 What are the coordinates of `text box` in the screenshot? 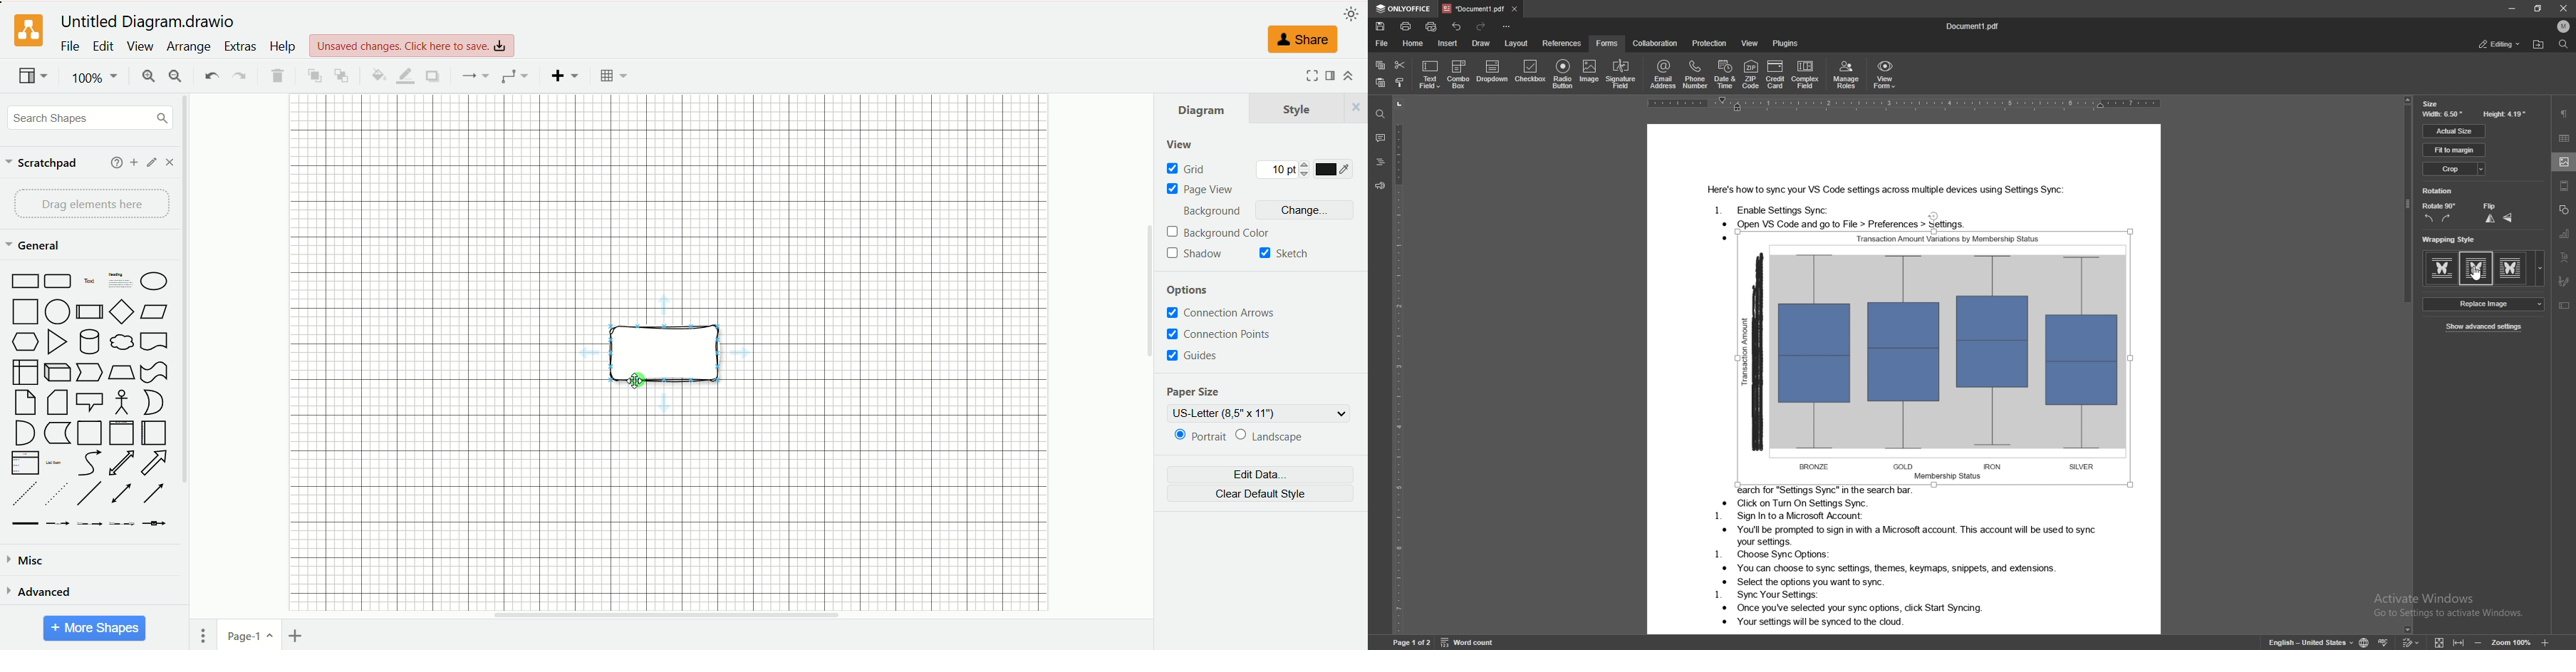 It's located at (2565, 306).